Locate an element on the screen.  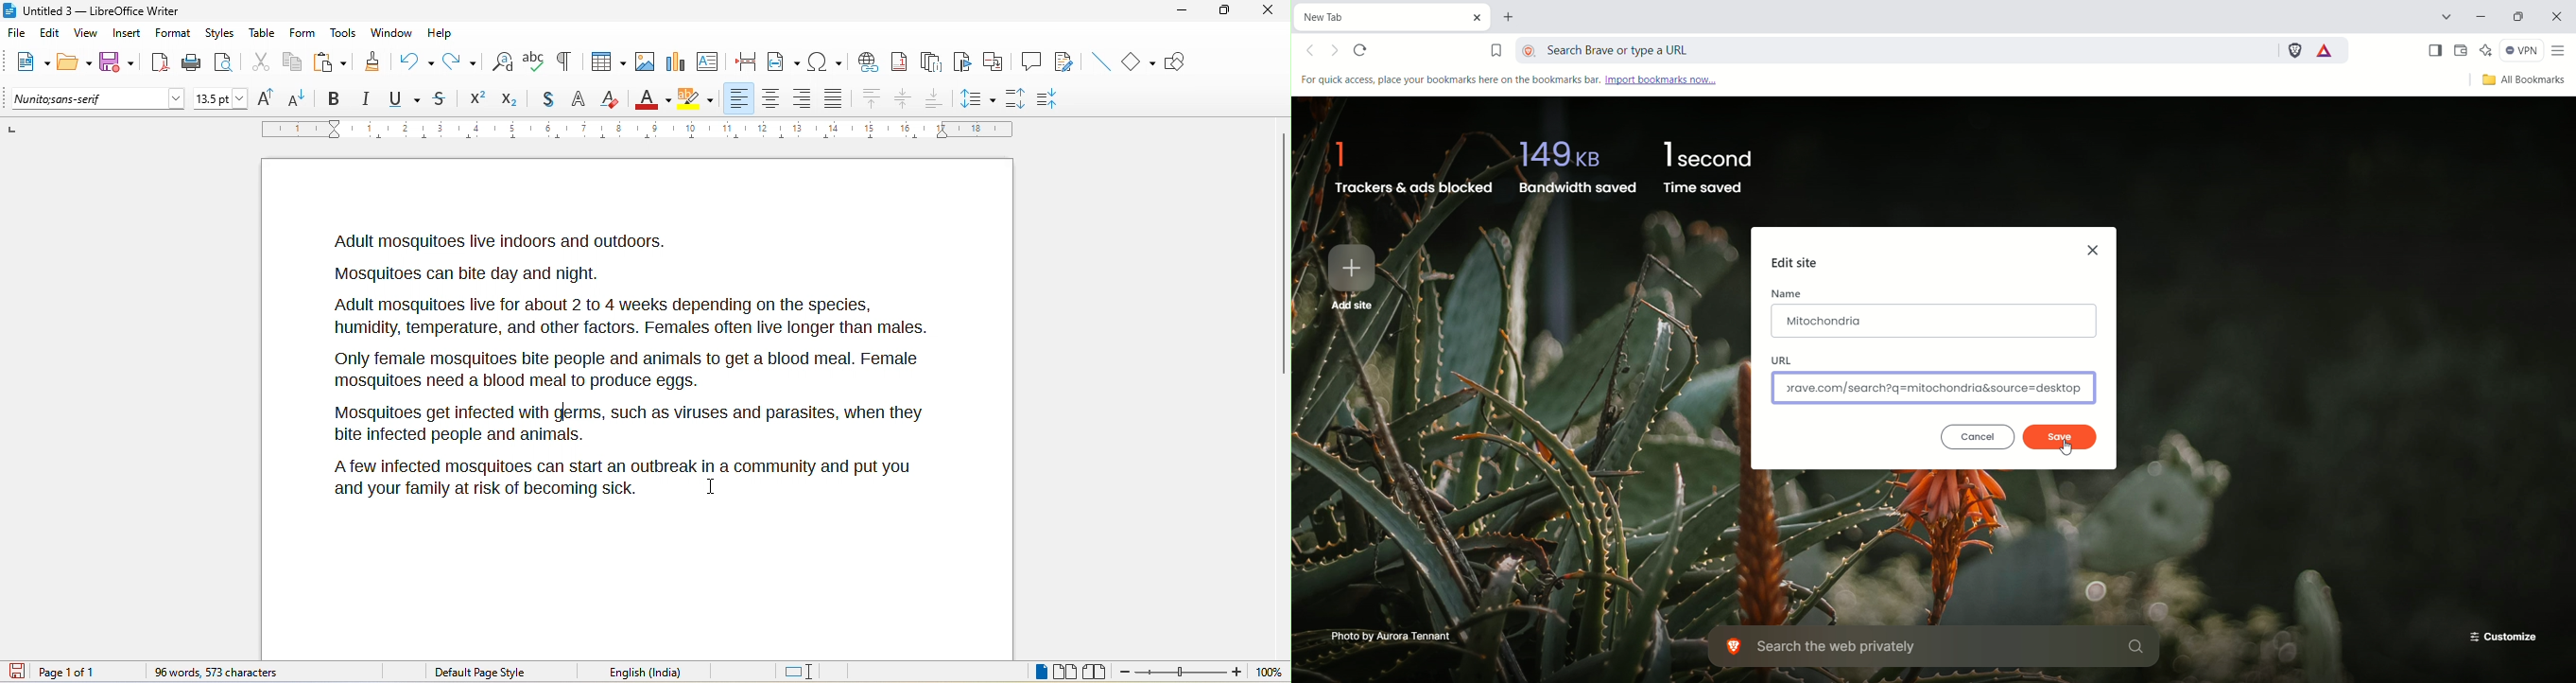
align center is located at coordinates (904, 100).